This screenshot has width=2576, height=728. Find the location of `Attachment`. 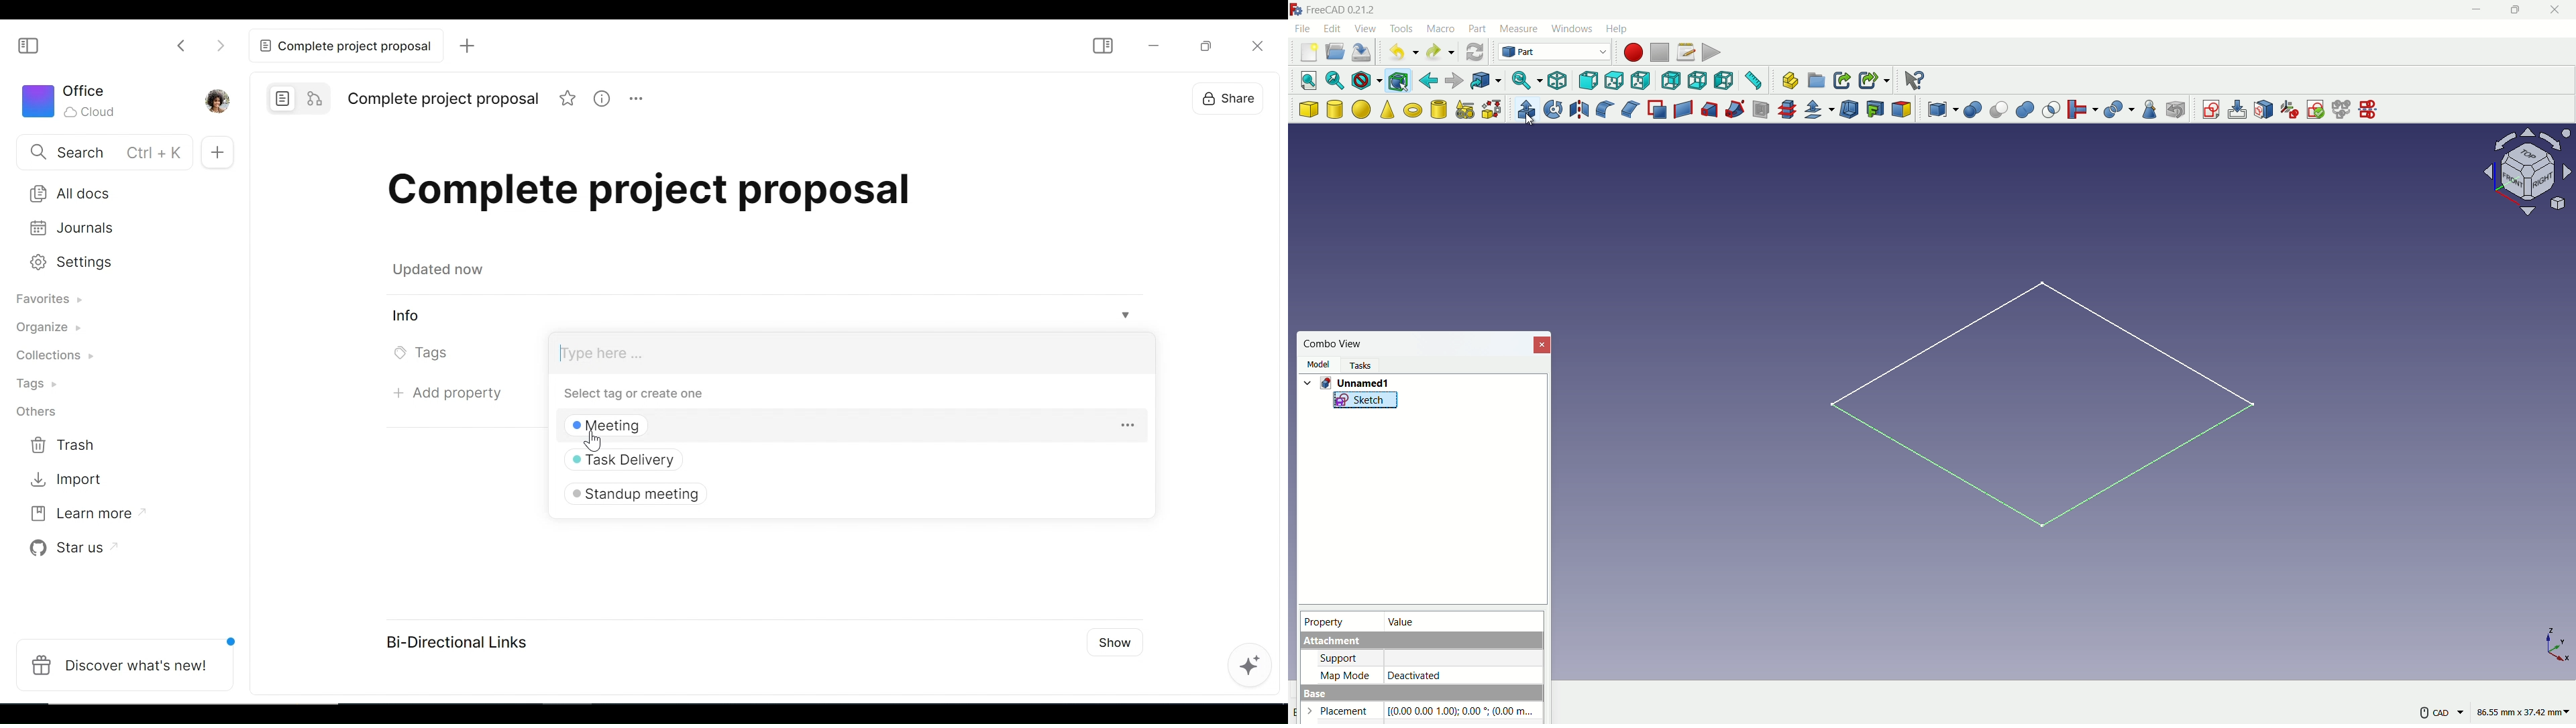

Attachment is located at coordinates (1419, 642).